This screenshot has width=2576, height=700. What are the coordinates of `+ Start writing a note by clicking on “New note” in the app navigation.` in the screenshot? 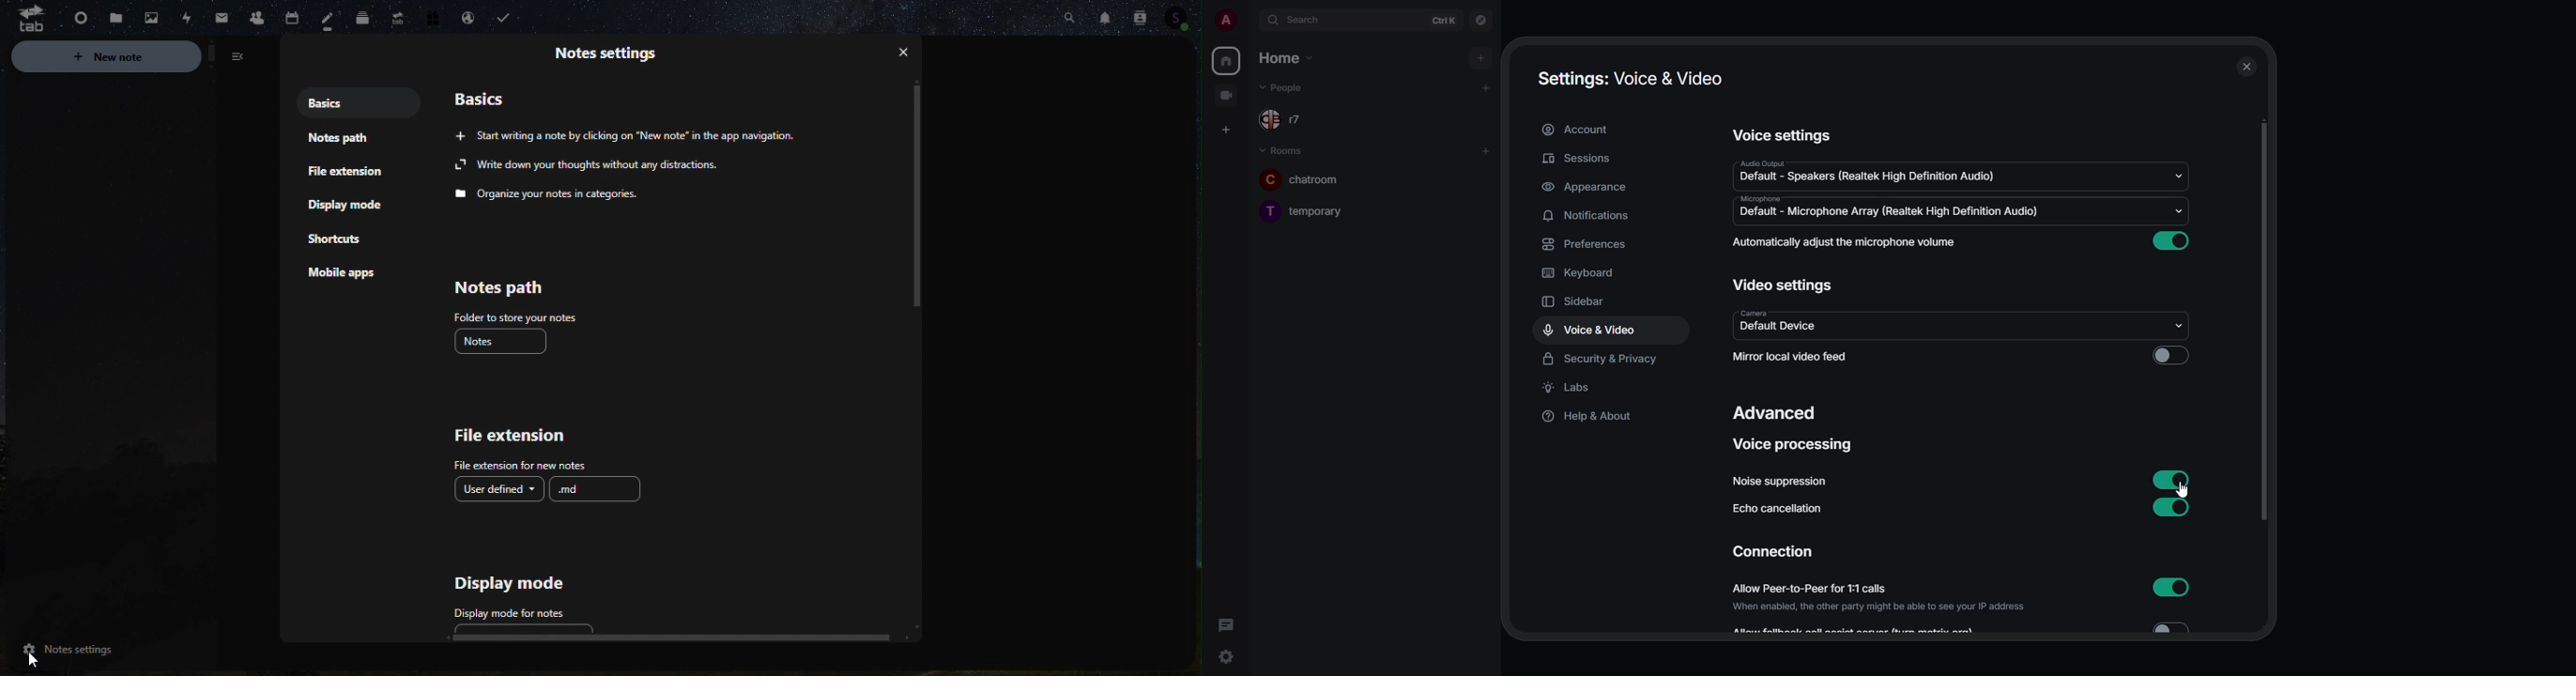 It's located at (620, 135).